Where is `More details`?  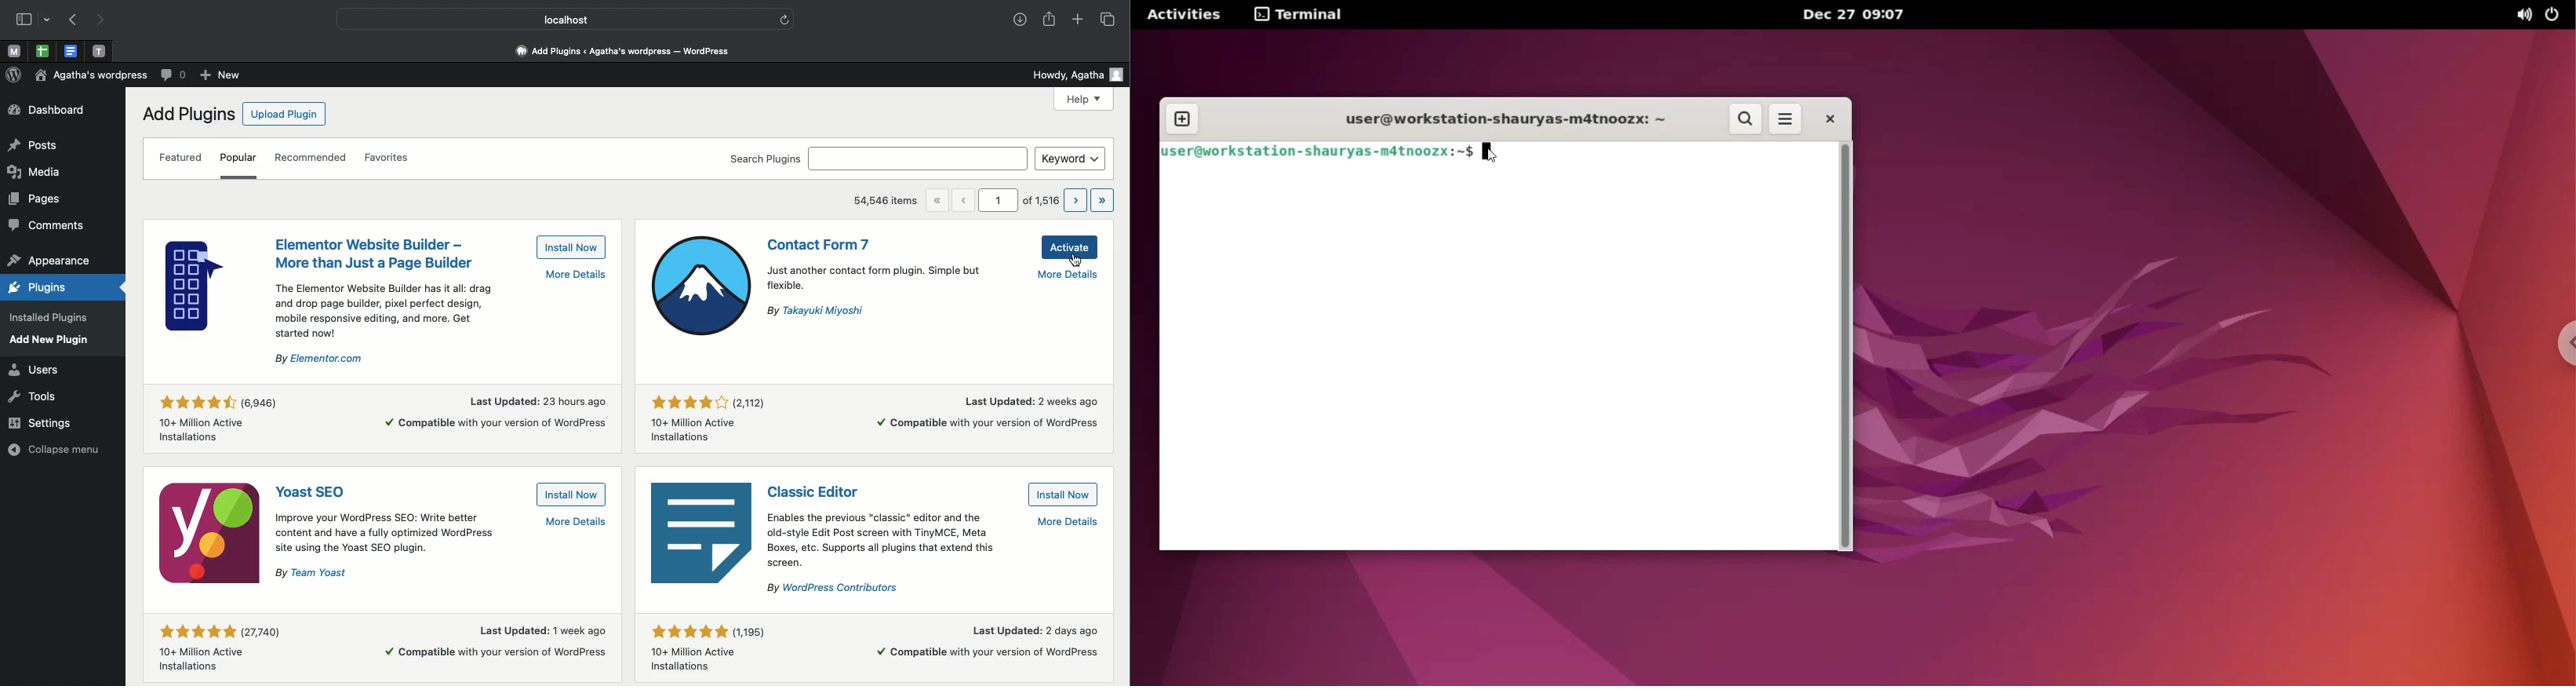 More details is located at coordinates (570, 275).